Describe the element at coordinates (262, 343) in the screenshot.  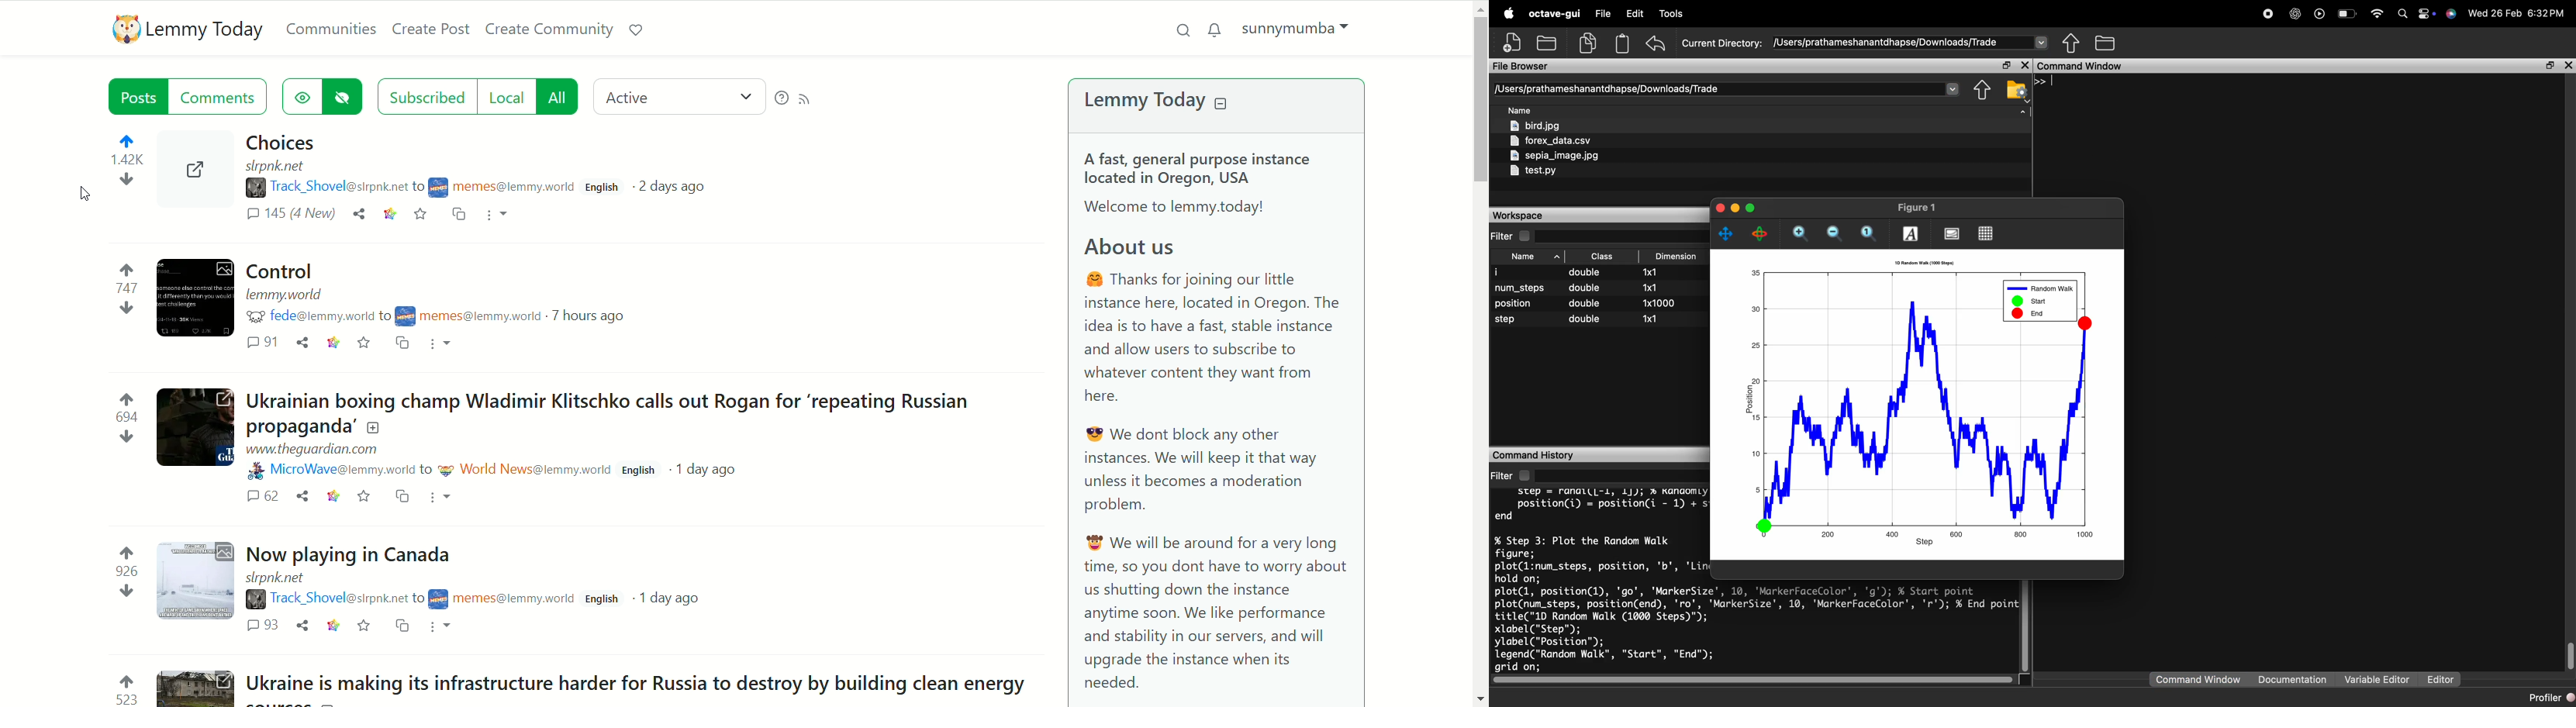
I see `91 comments` at that location.